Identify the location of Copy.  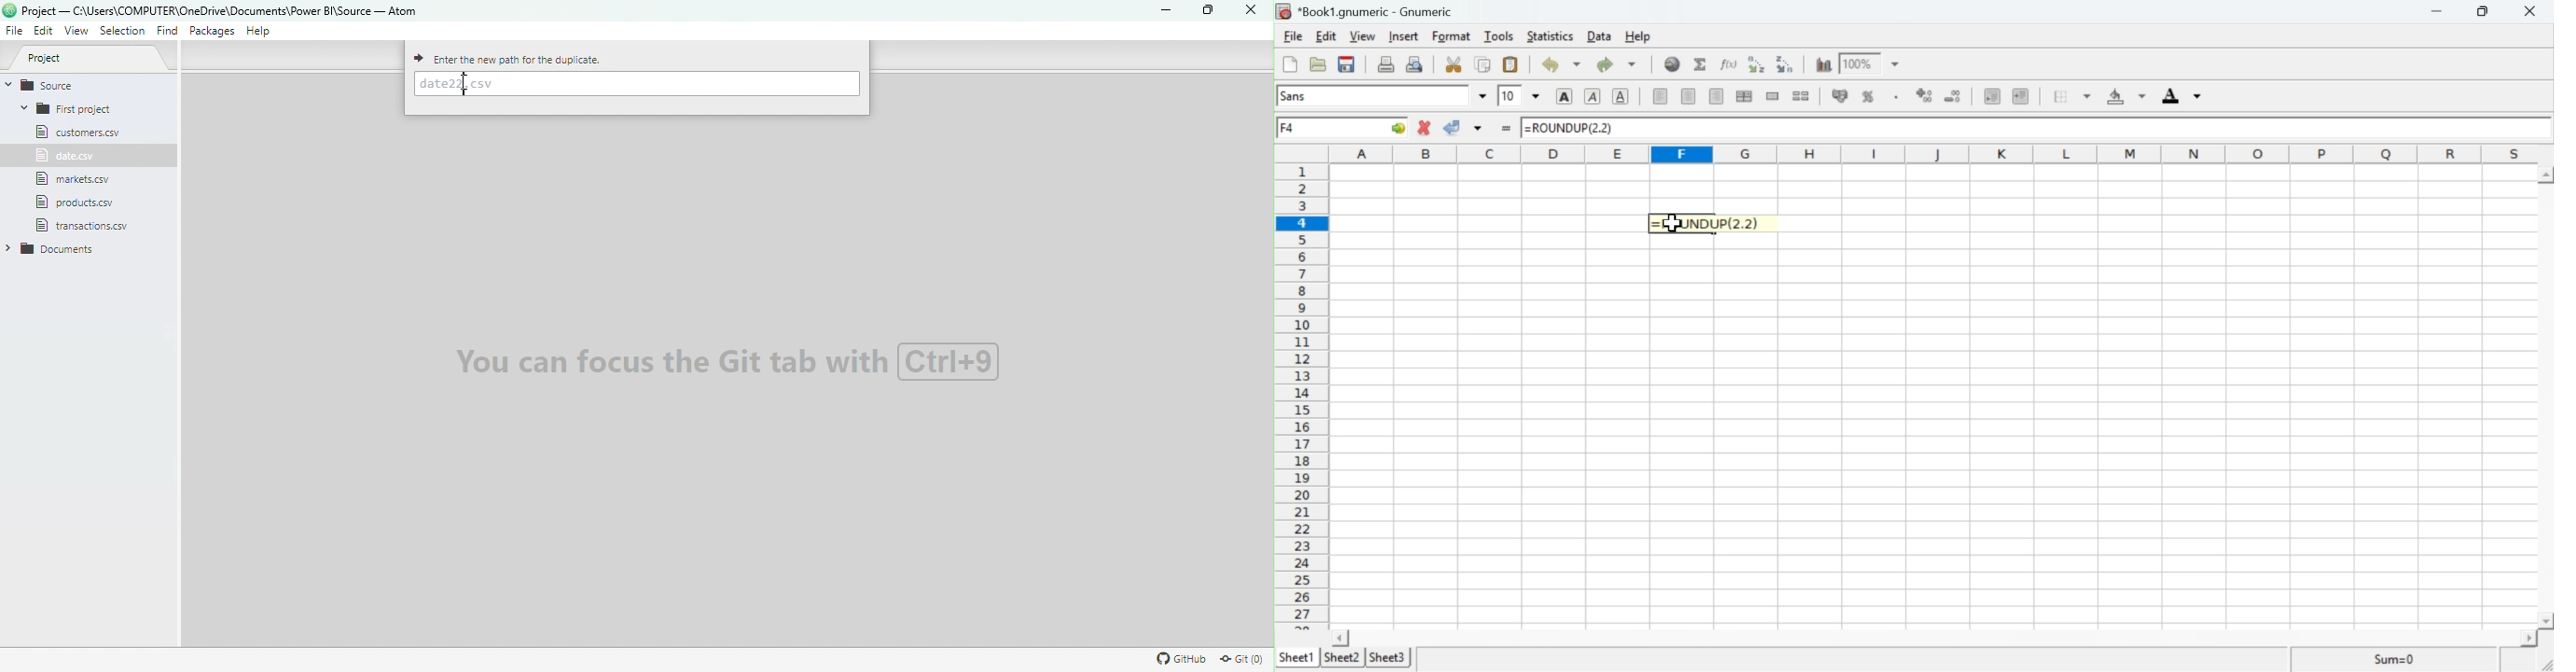
(1484, 64).